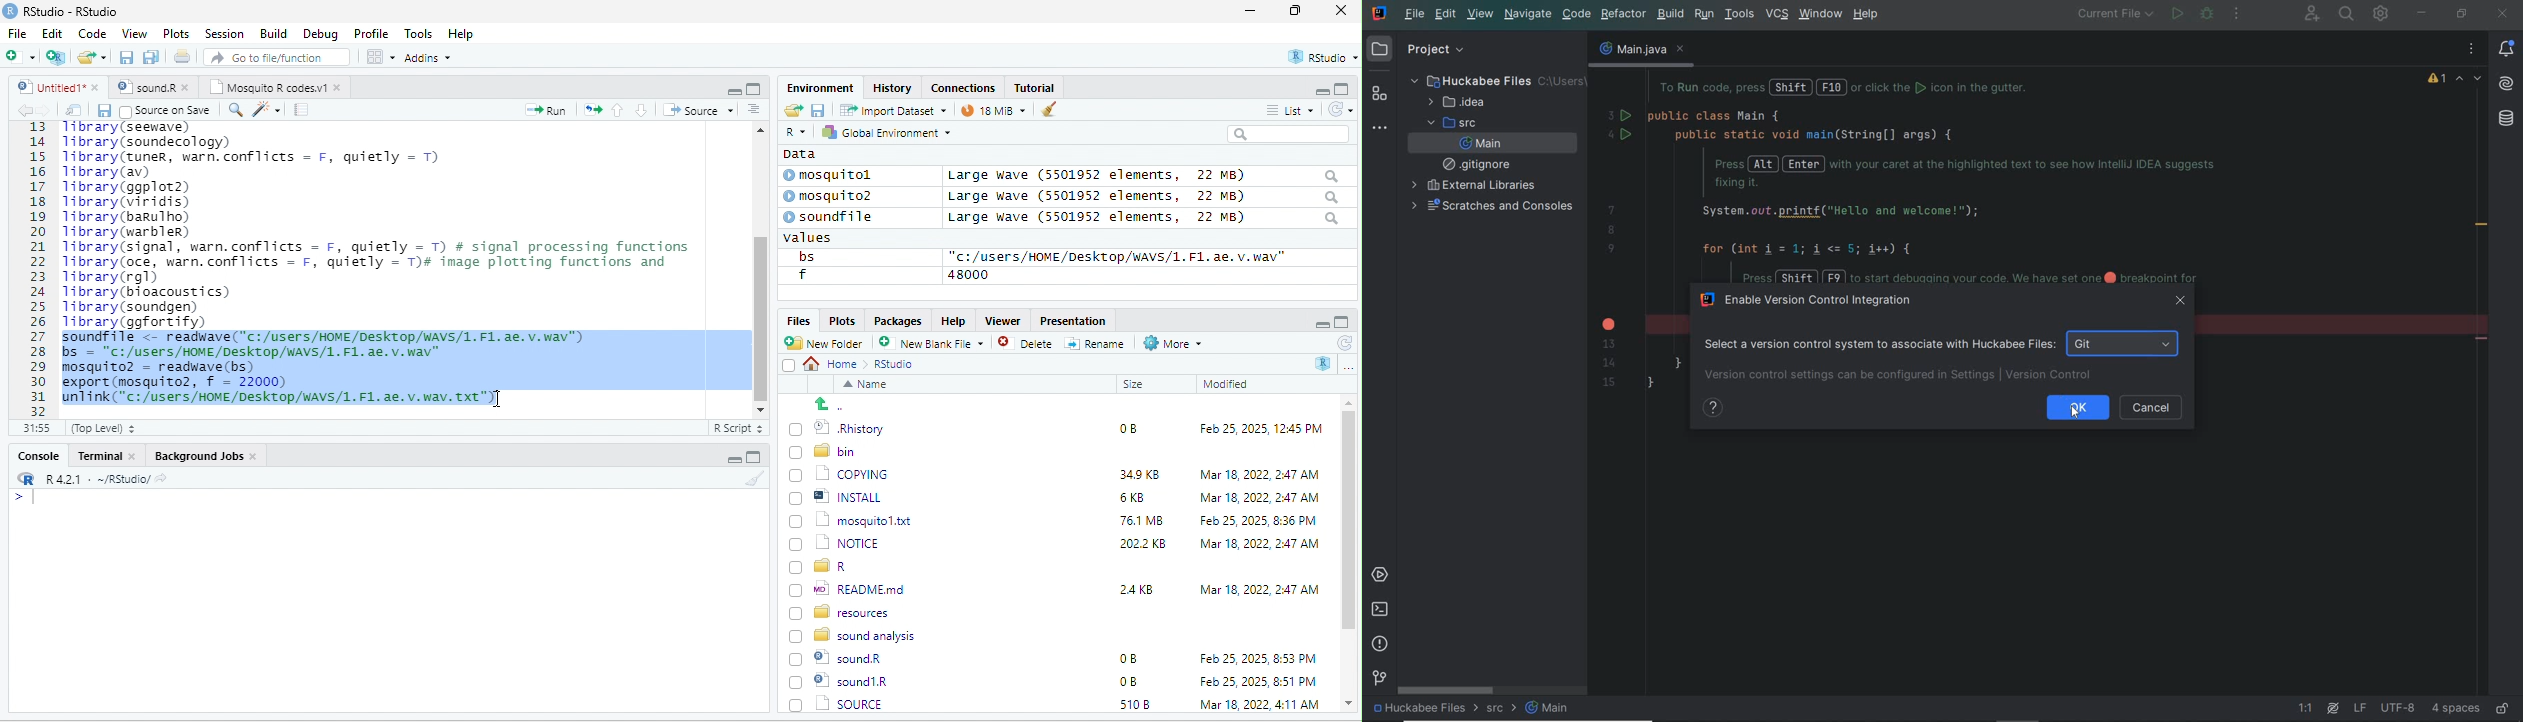  Describe the element at coordinates (2459, 13) in the screenshot. I see `RESTORE DOWN` at that location.